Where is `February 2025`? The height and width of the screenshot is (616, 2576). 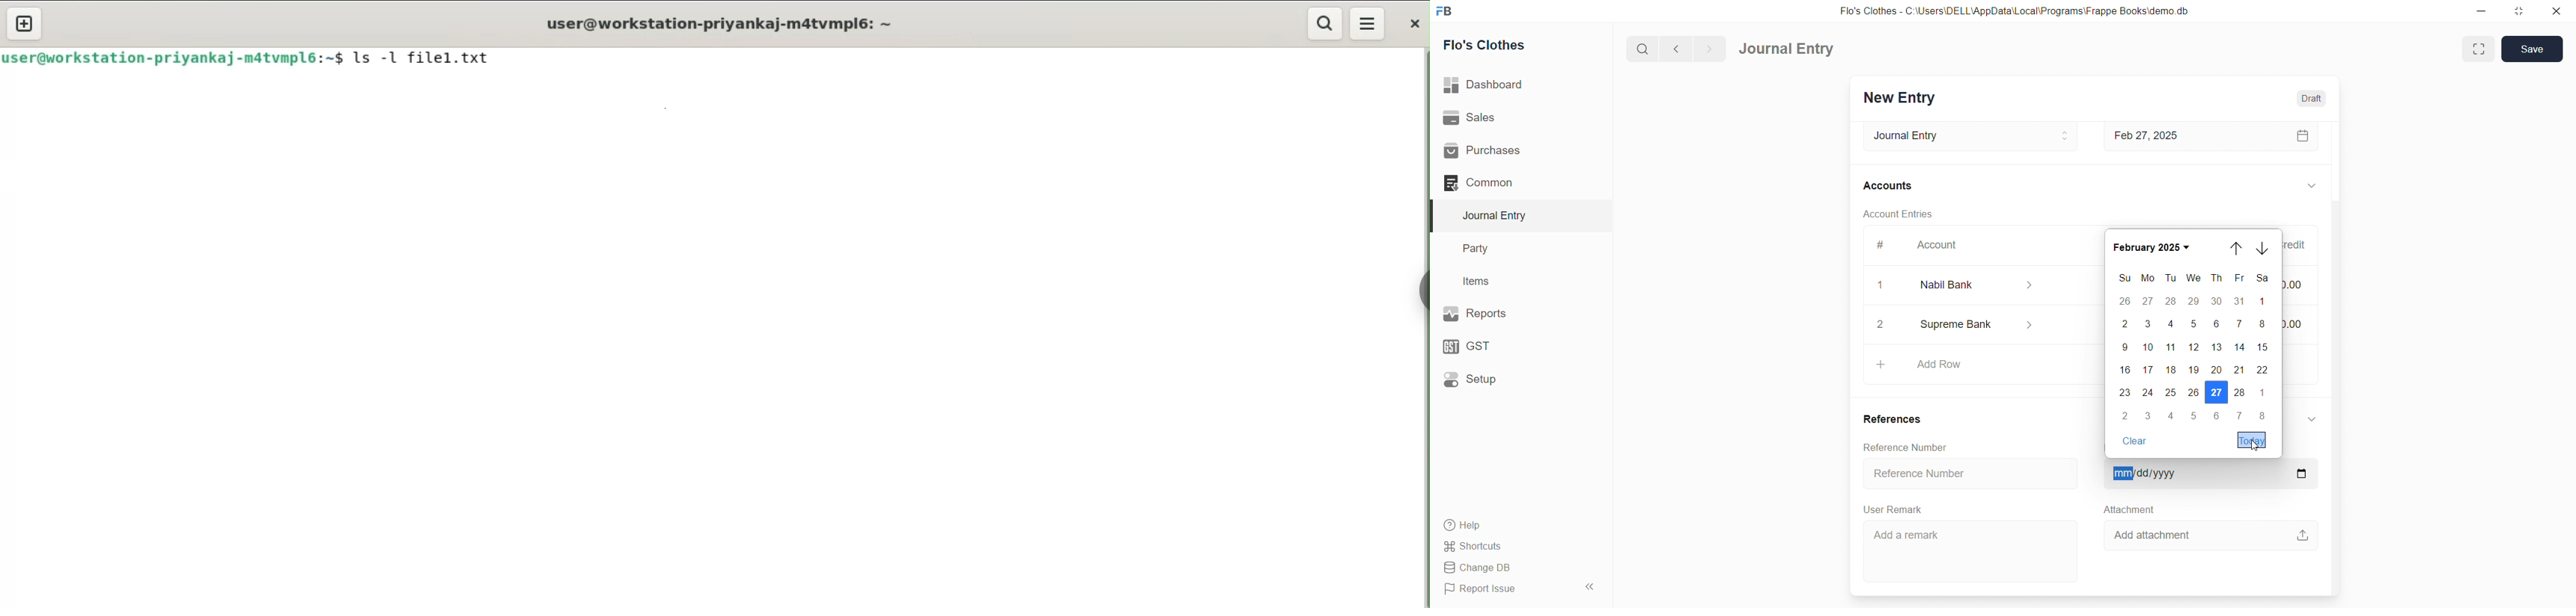 February 2025 is located at coordinates (2156, 245).